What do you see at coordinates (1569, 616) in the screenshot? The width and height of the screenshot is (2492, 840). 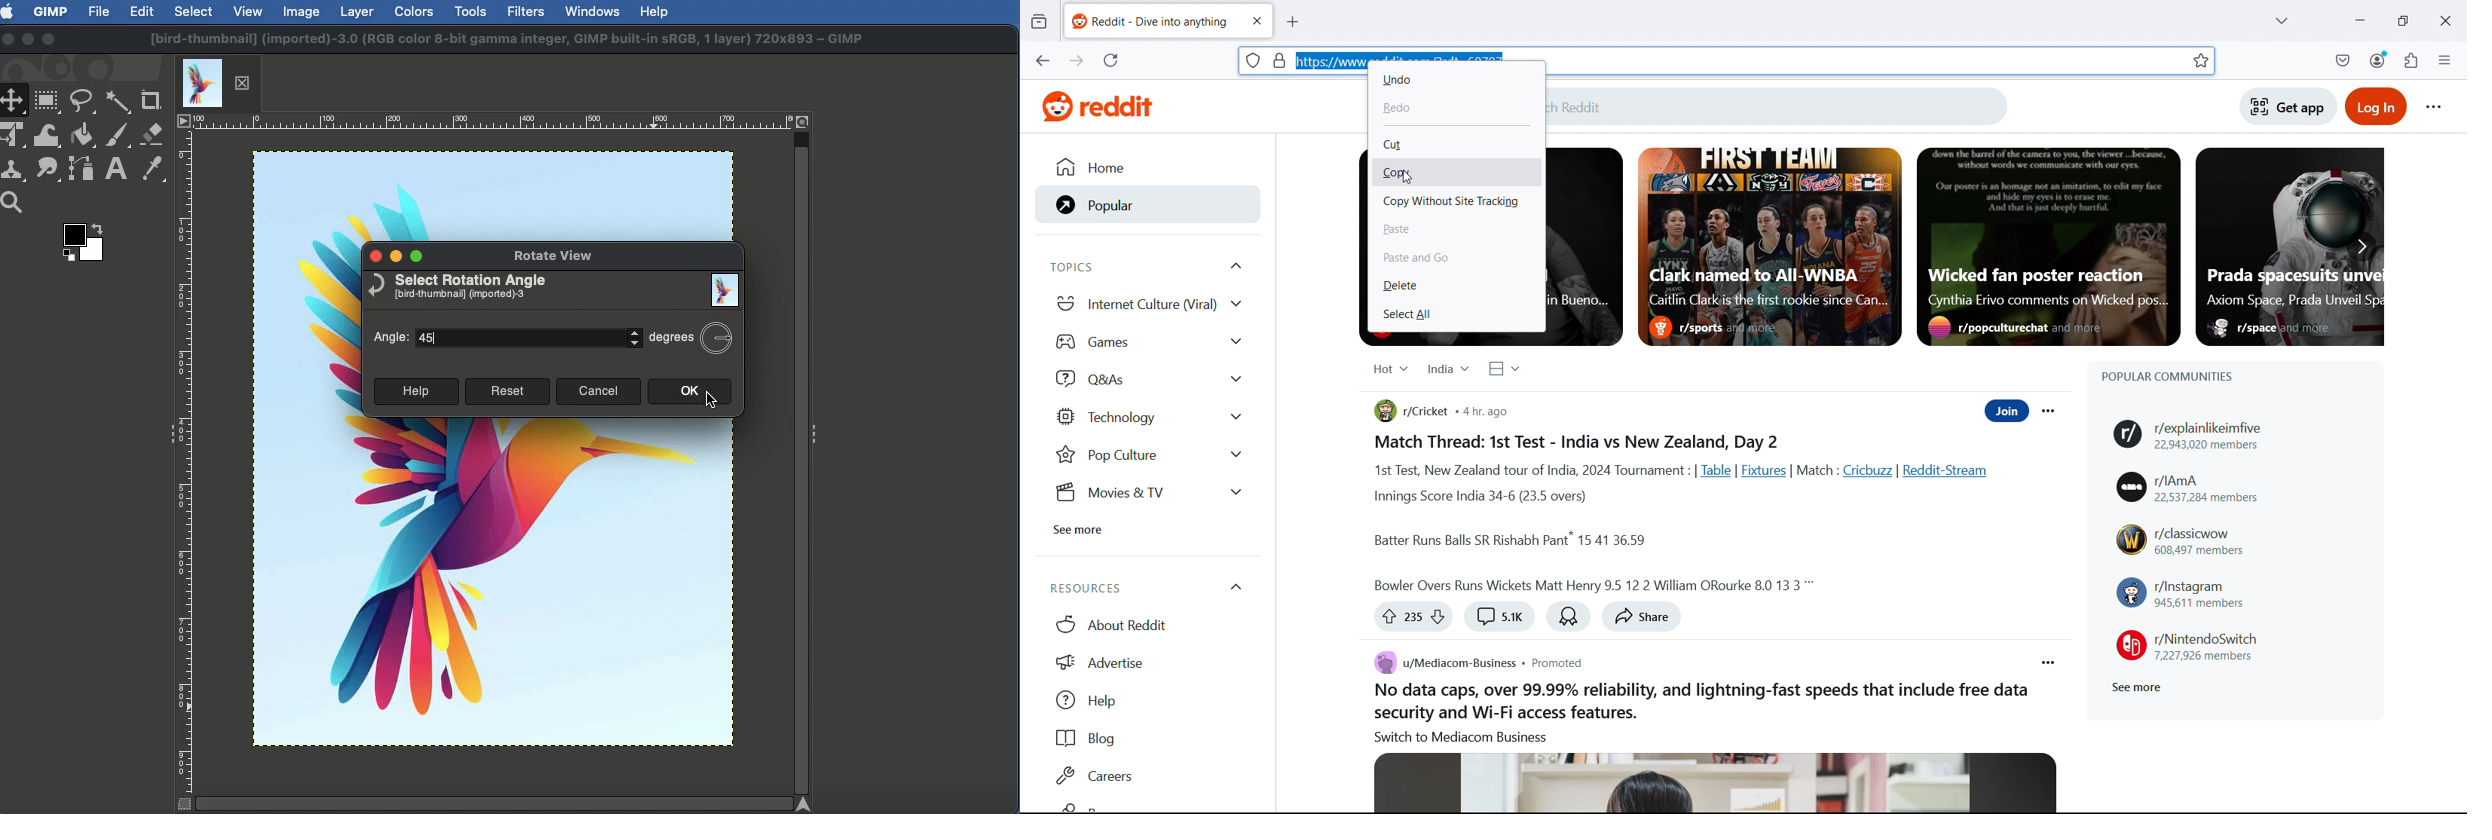 I see `Award` at bounding box center [1569, 616].